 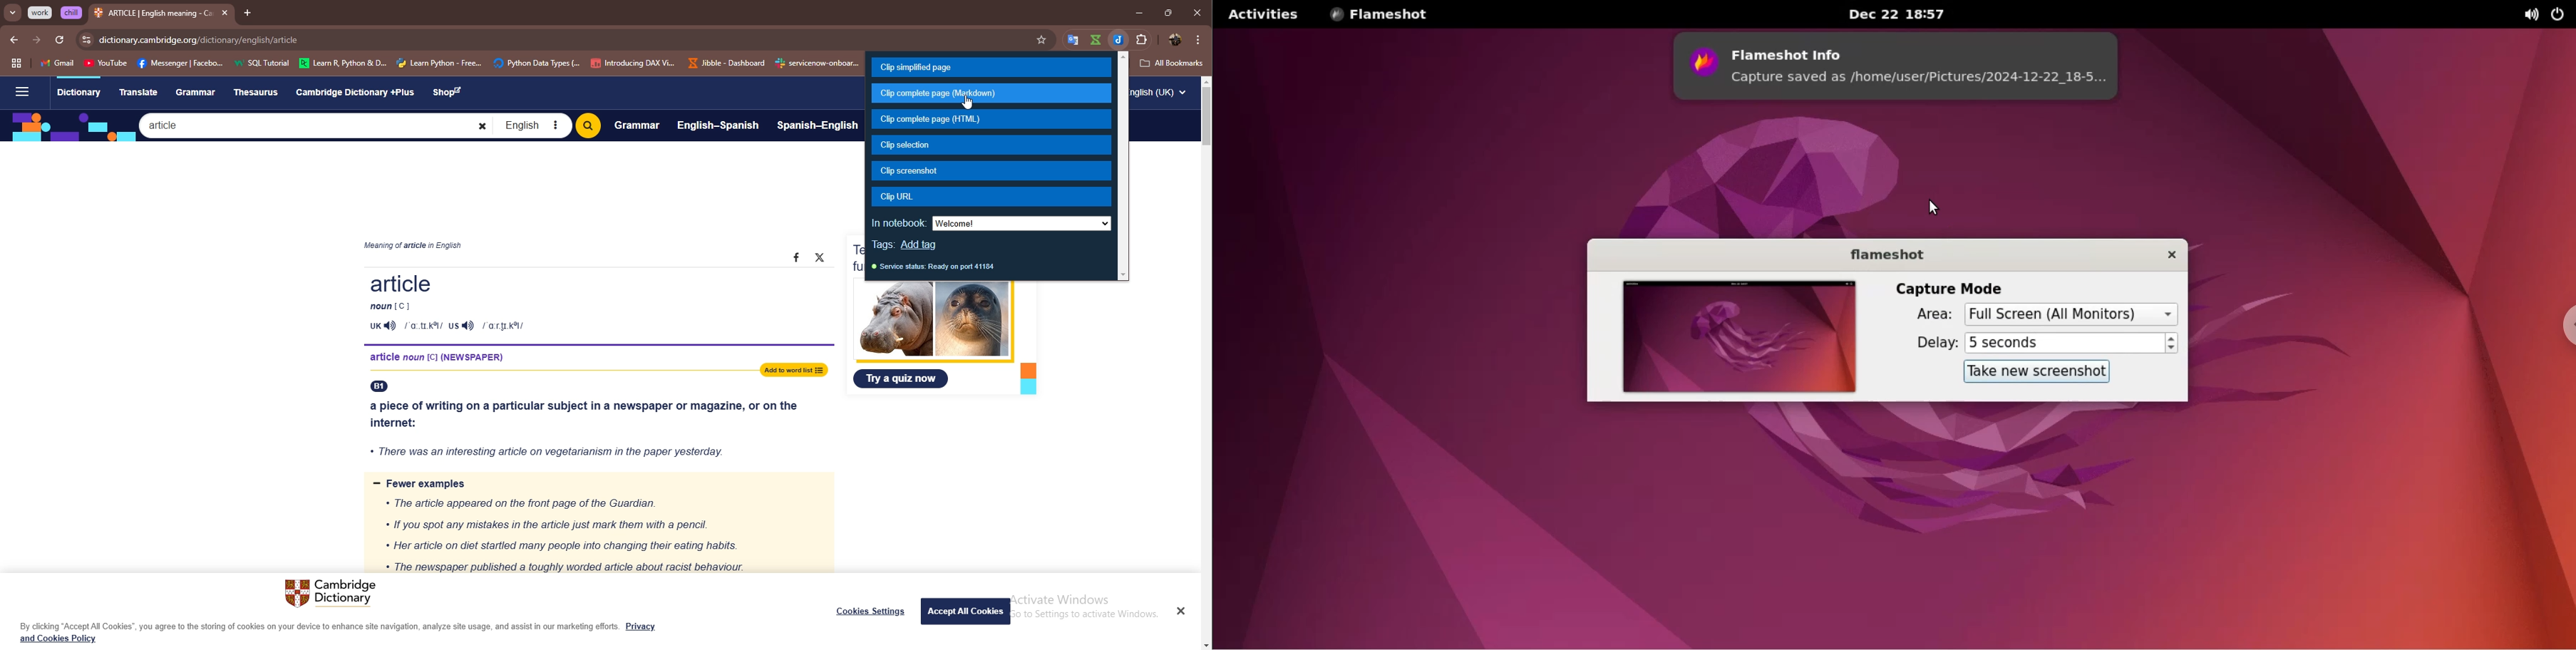 What do you see at coordinates (968, 103) in the screenshot?
I see `cursor` at bounding box center [968, 103].